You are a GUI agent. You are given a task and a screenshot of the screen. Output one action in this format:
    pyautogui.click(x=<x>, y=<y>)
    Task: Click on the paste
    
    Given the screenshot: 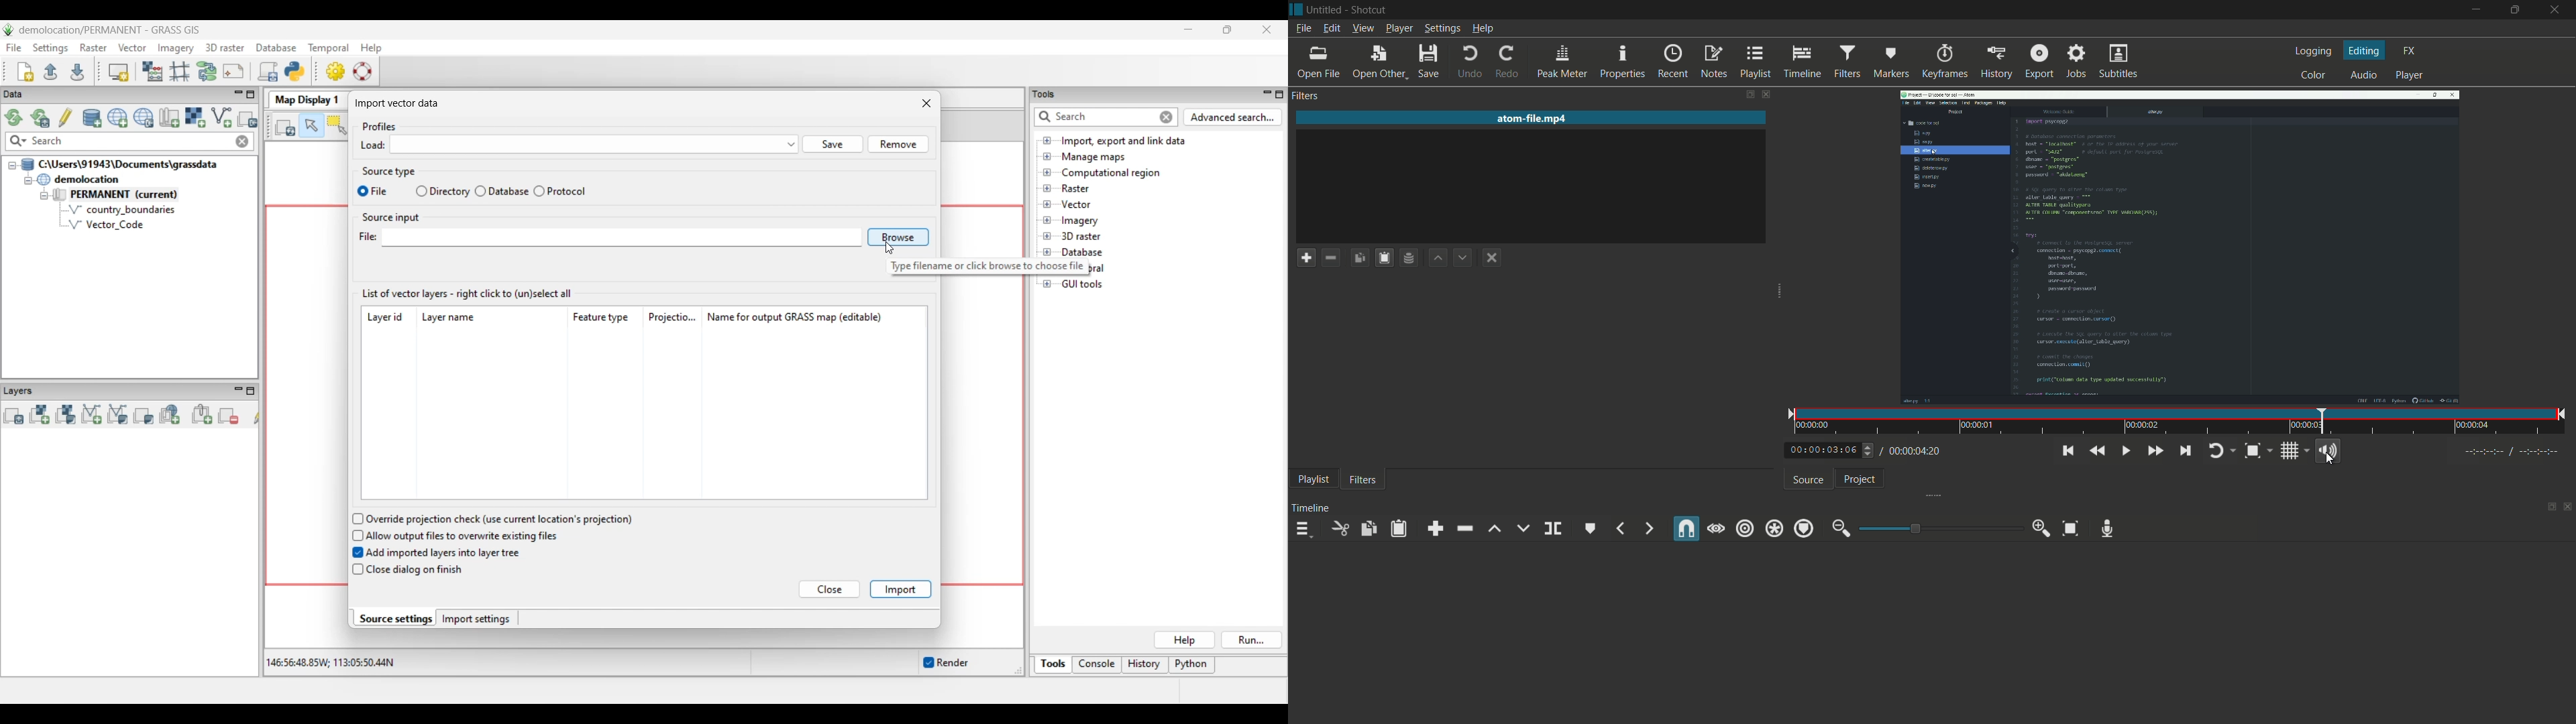 What is the action you would take?
    pyautogui.click(x=1397, y=529)
    